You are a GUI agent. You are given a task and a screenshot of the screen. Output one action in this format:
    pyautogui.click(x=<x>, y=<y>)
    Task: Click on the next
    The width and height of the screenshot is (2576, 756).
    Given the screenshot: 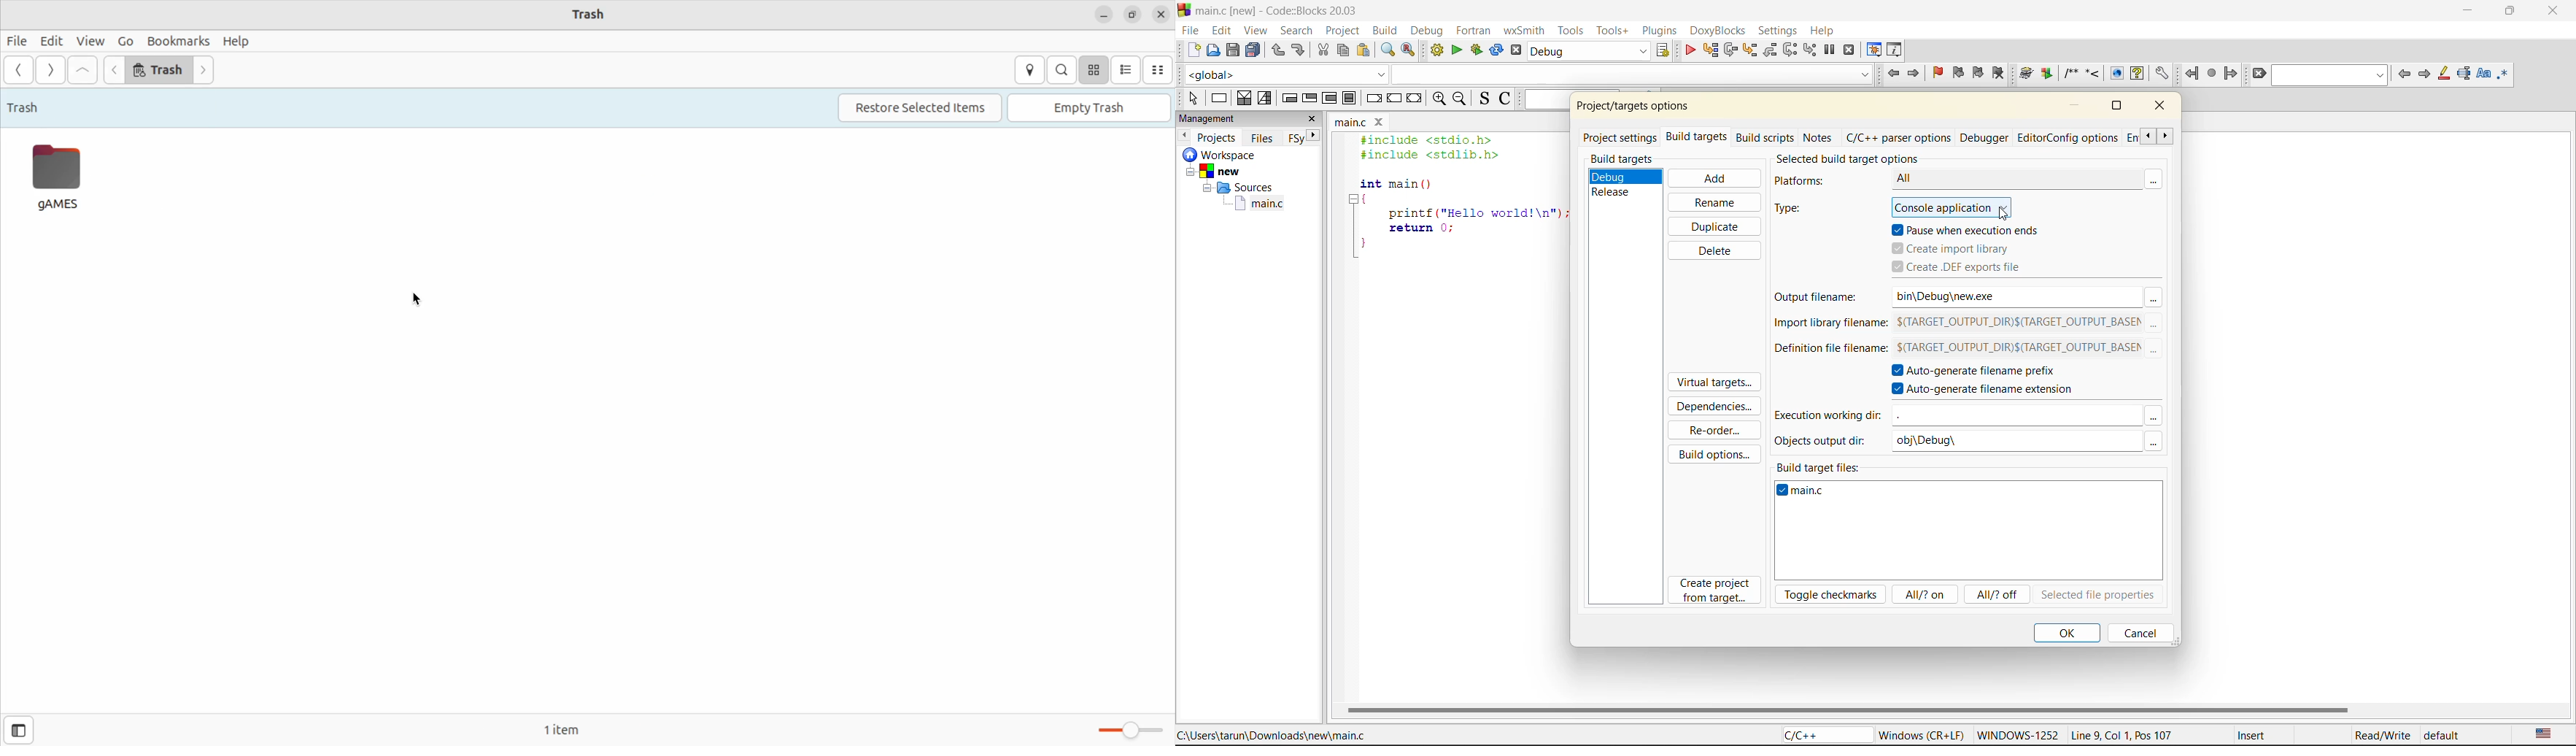 What is the action you would take?
    pyautogui.click(x=1315, y=135)
    